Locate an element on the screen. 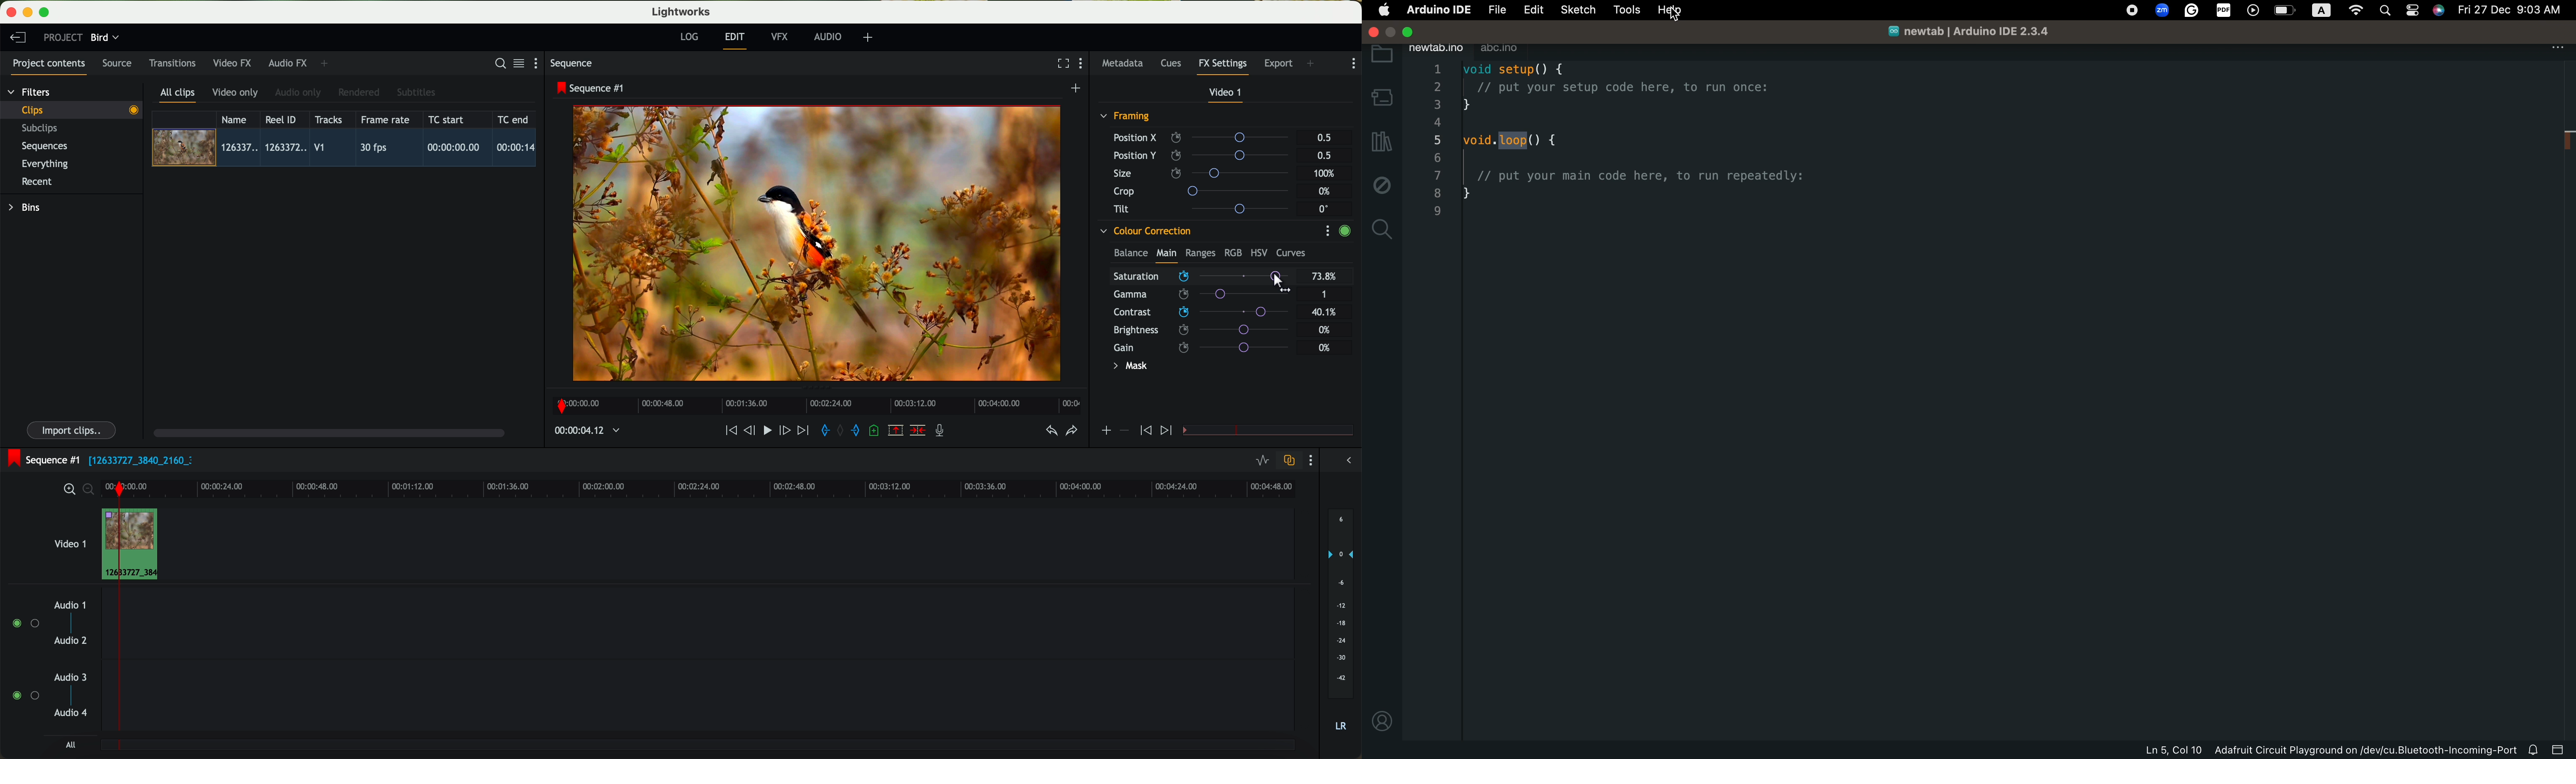 The width and height of the screenshot is (2576, 784). 0% is located at coordinates (1325, 347).